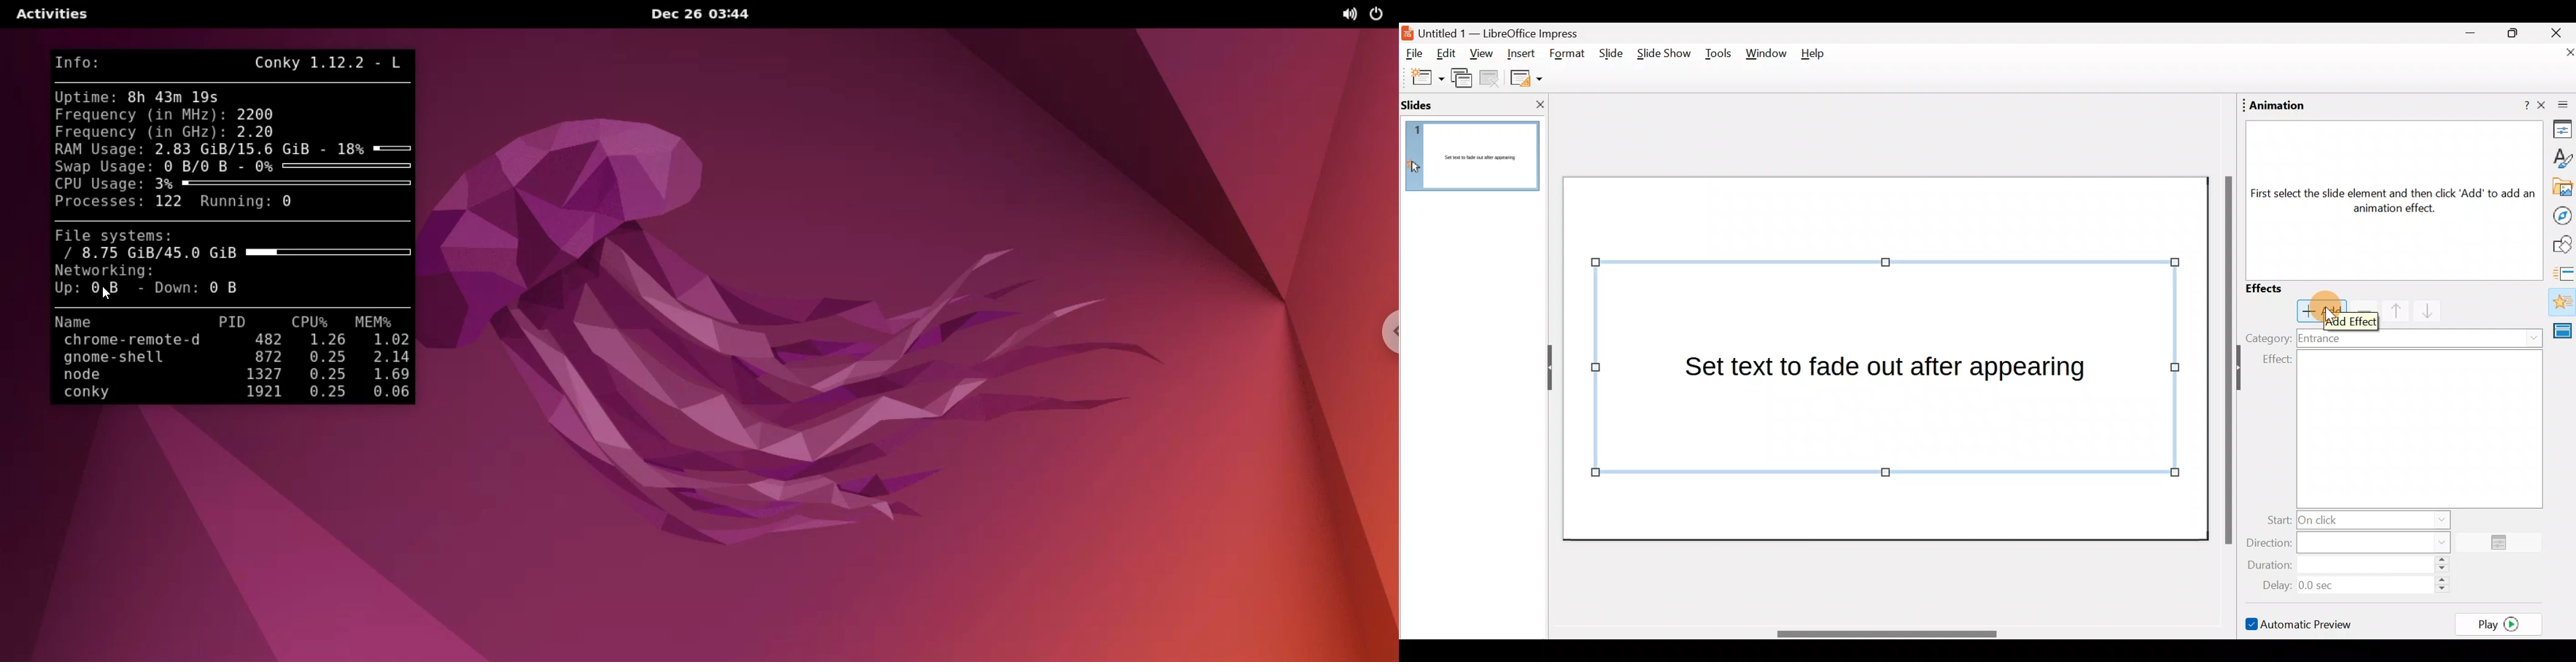  I want to click on Animation, so click(2561, 303).